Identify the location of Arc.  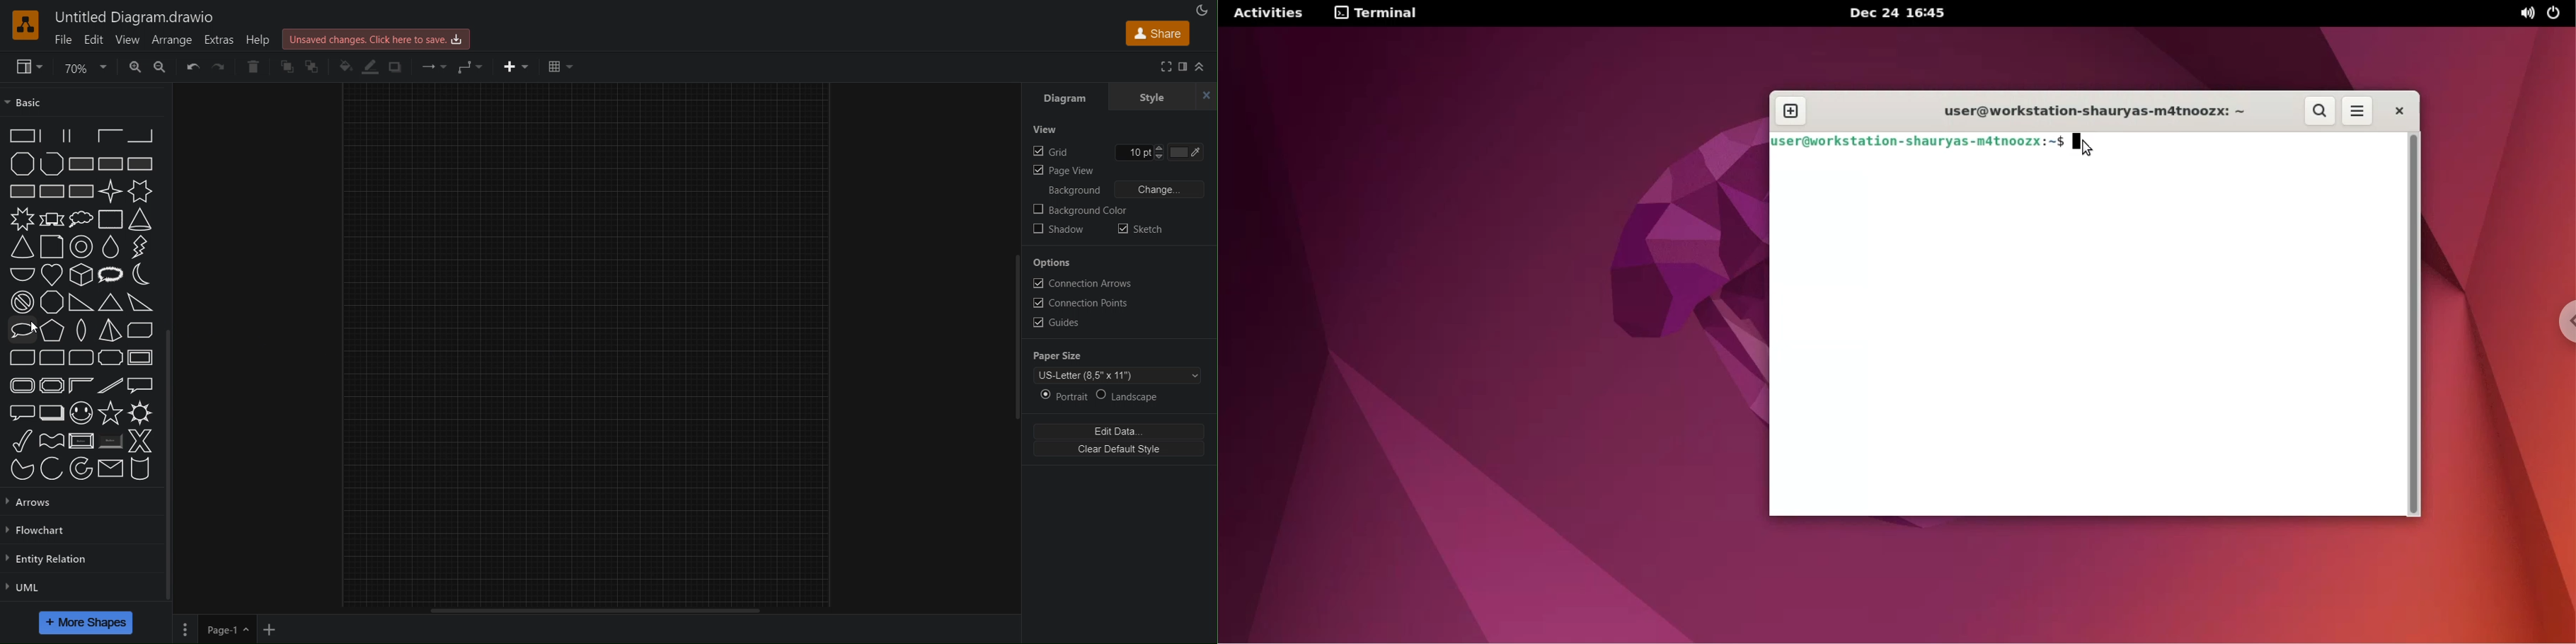
(51, 469).